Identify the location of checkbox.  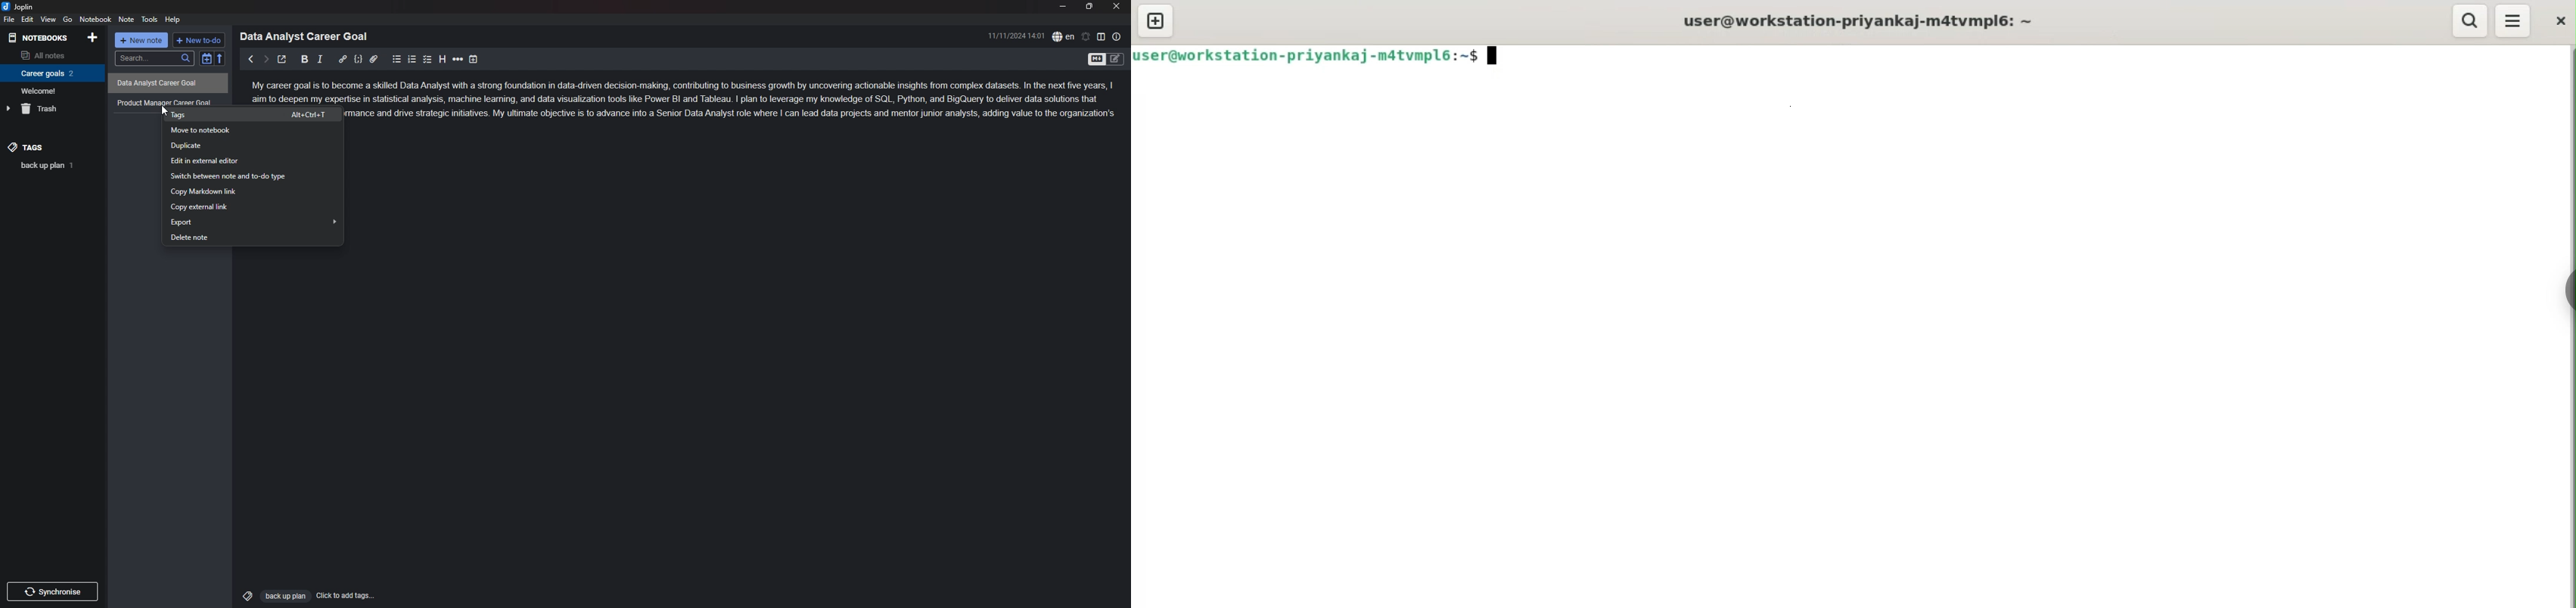
(428, 60).